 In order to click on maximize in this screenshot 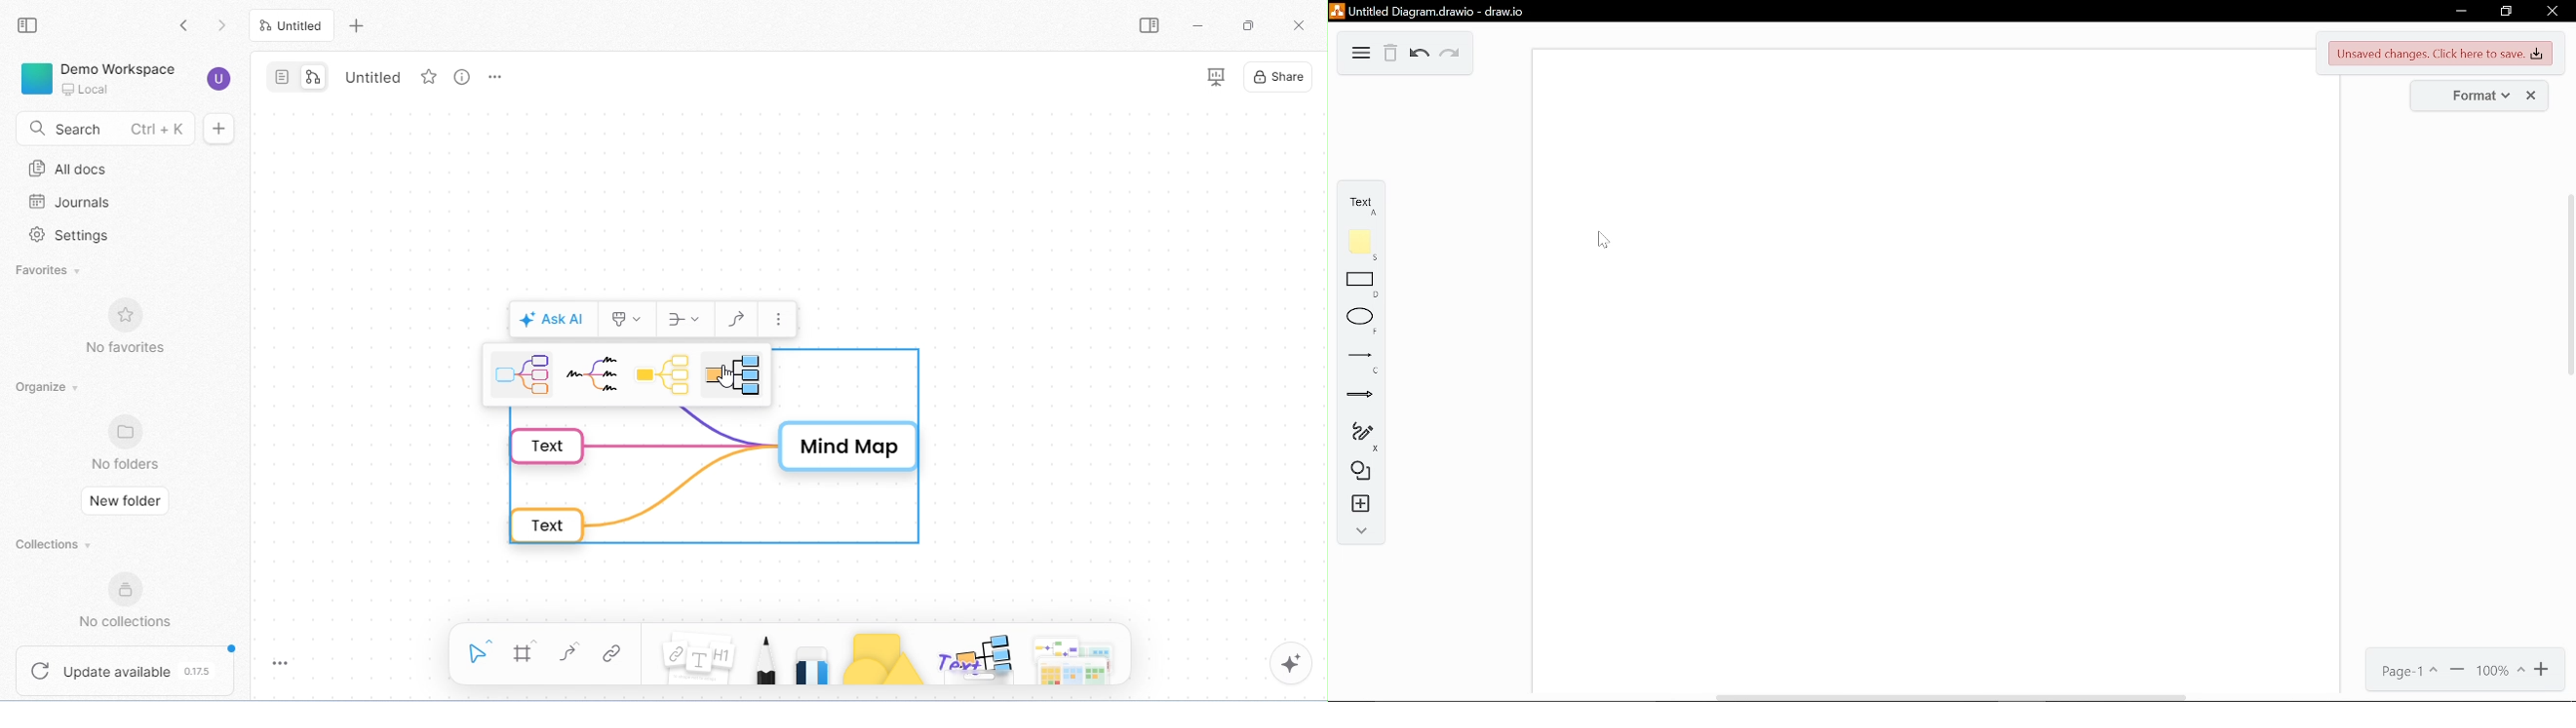, I will do `click(1250, 25)`.